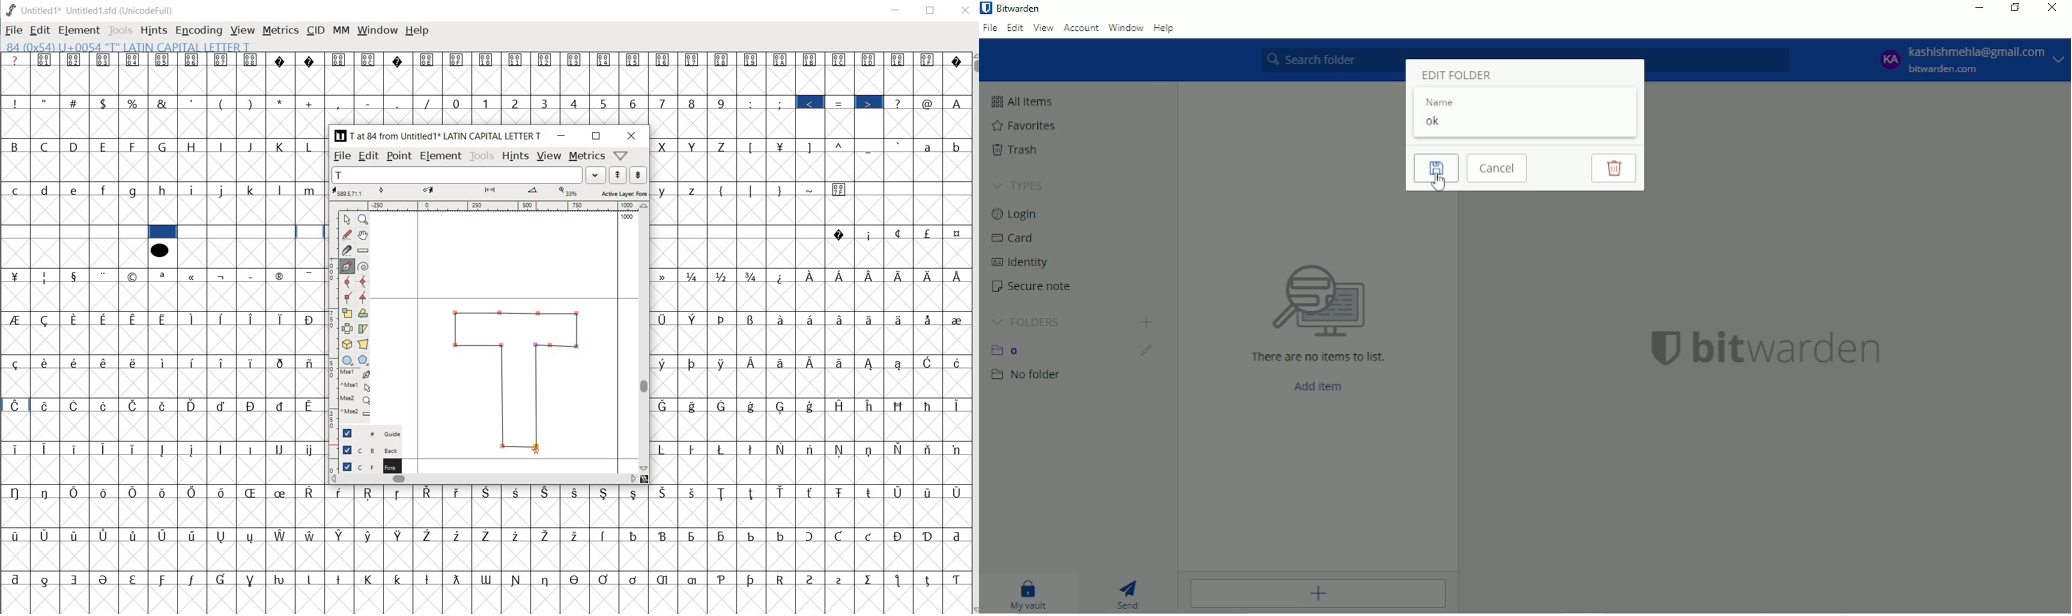 Image resolution: width=2072 pixels, height=616 pixels. Describe the element at coordinates (896, 10) in the screenshot. I see `minimize` at that location.